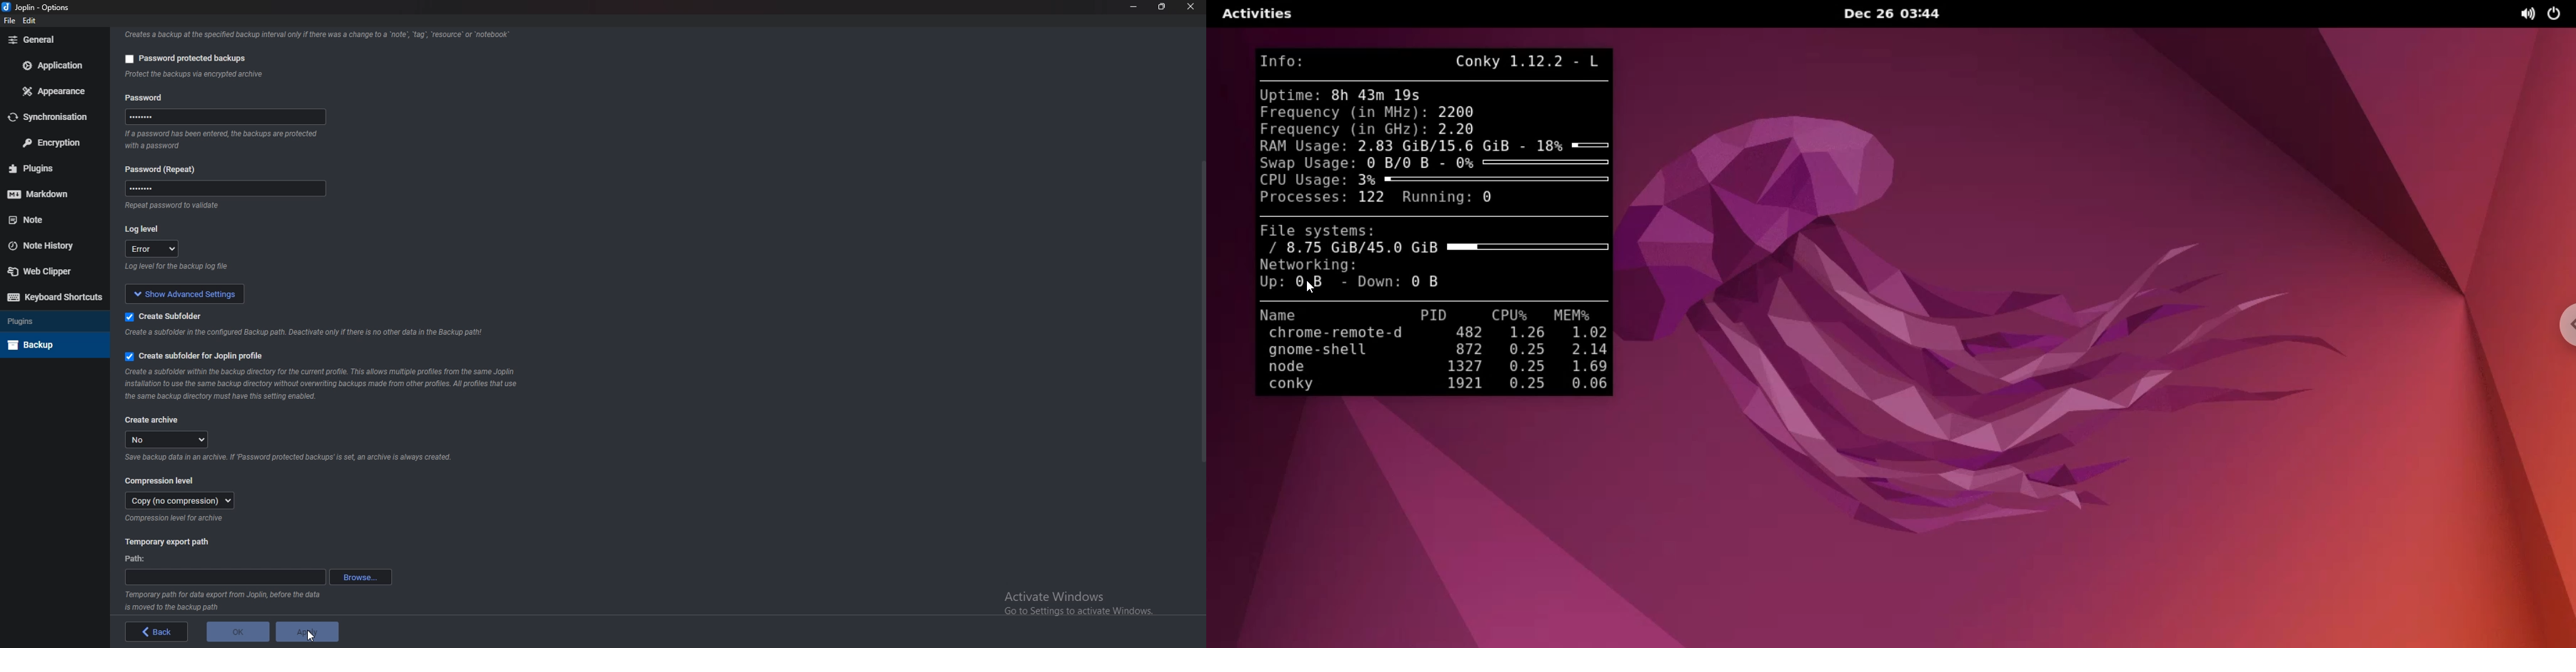 This screenshot has width=2576, height=672. I want to click on path, so click(224, 578).